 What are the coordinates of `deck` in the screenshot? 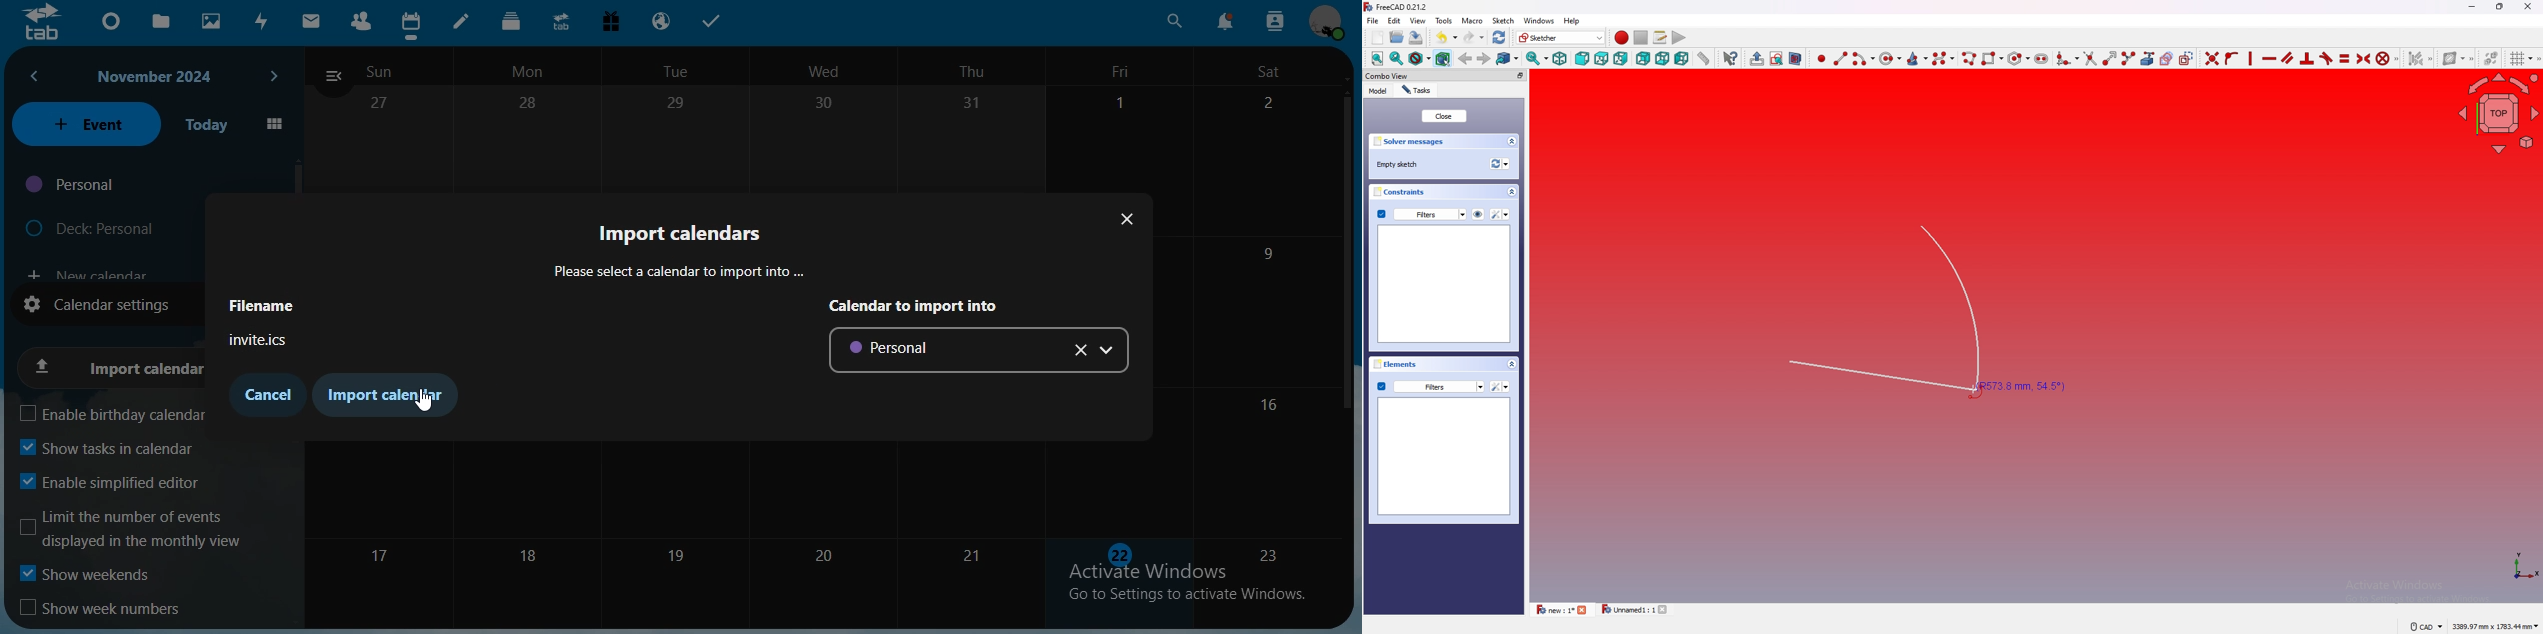 It's located at (513, 21).